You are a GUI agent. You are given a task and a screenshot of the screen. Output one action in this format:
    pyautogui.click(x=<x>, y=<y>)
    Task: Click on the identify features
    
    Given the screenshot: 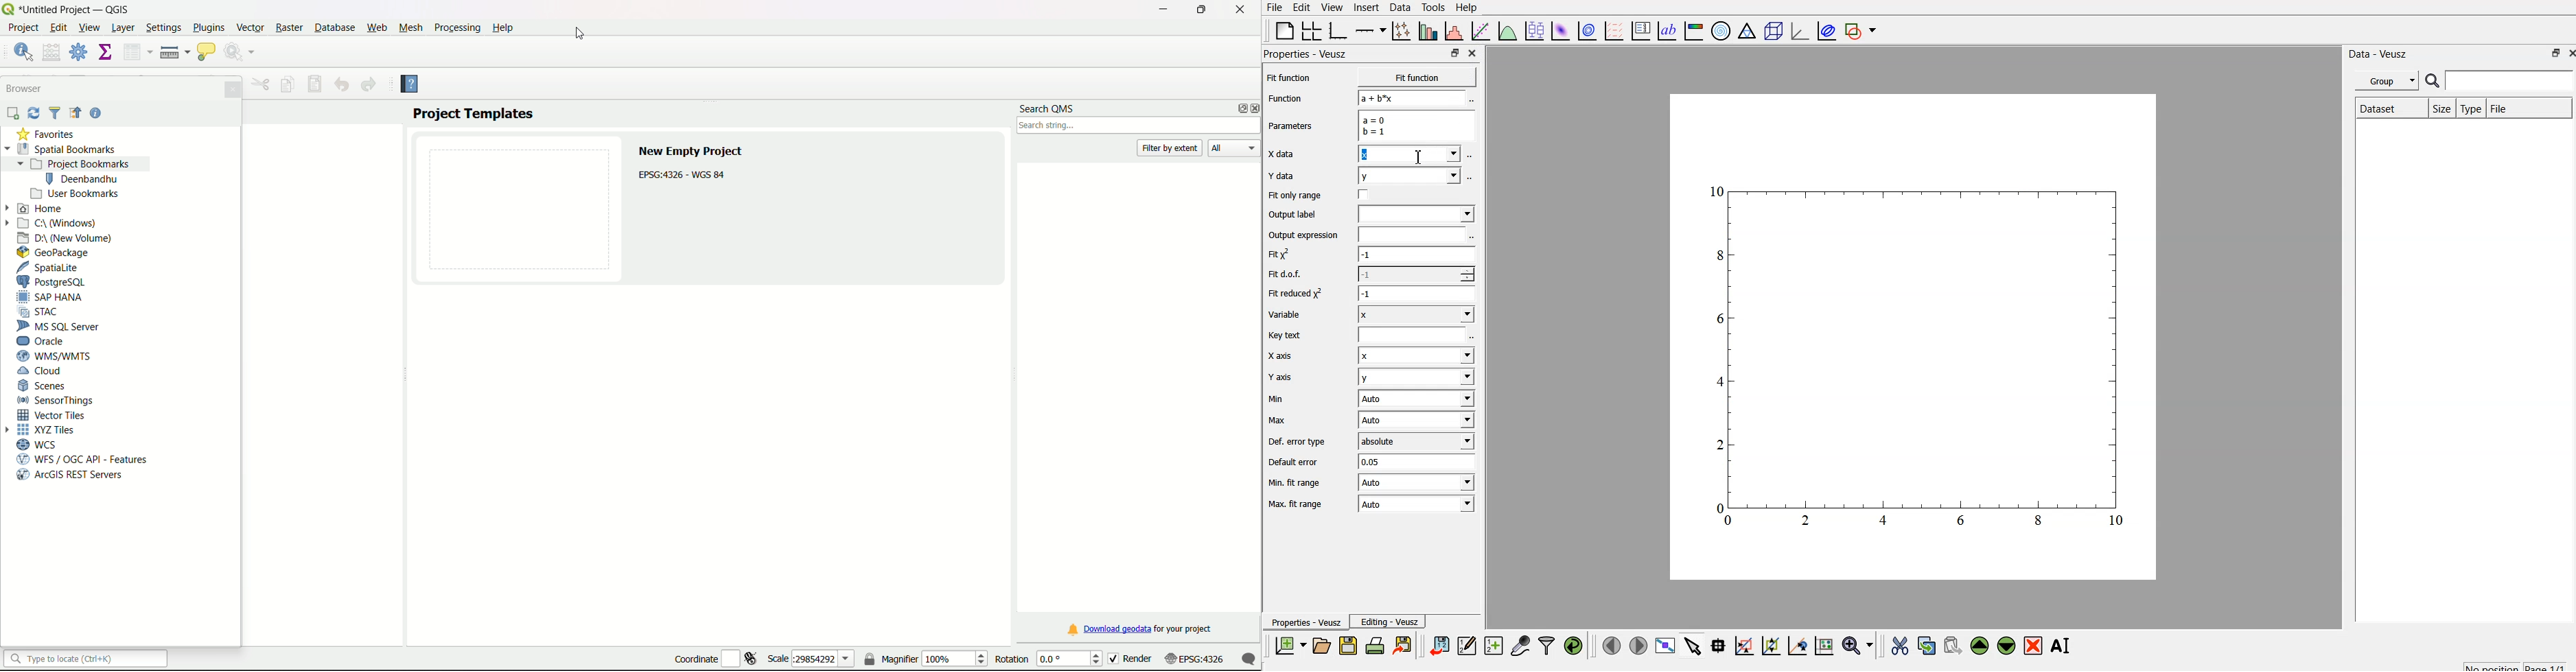 What is the action you would take?
    pyautogui.click(x=22, y=51)
    